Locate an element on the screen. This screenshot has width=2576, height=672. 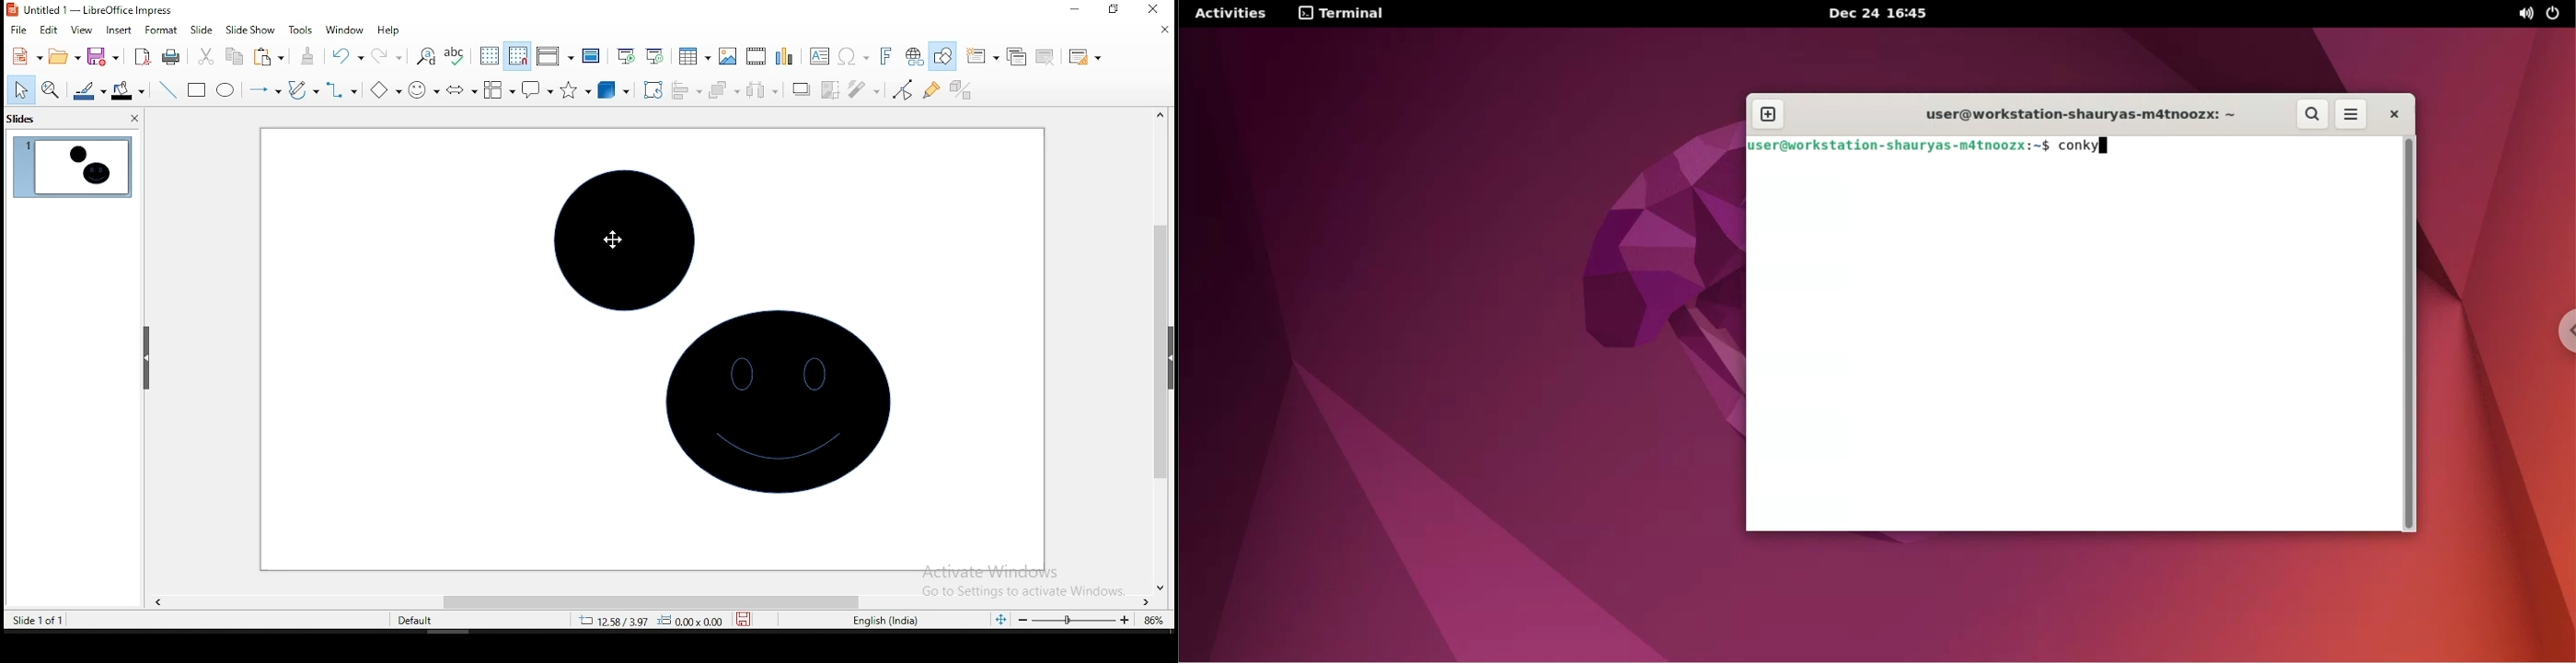
zoom and pan is located at coordinates (51, 92).